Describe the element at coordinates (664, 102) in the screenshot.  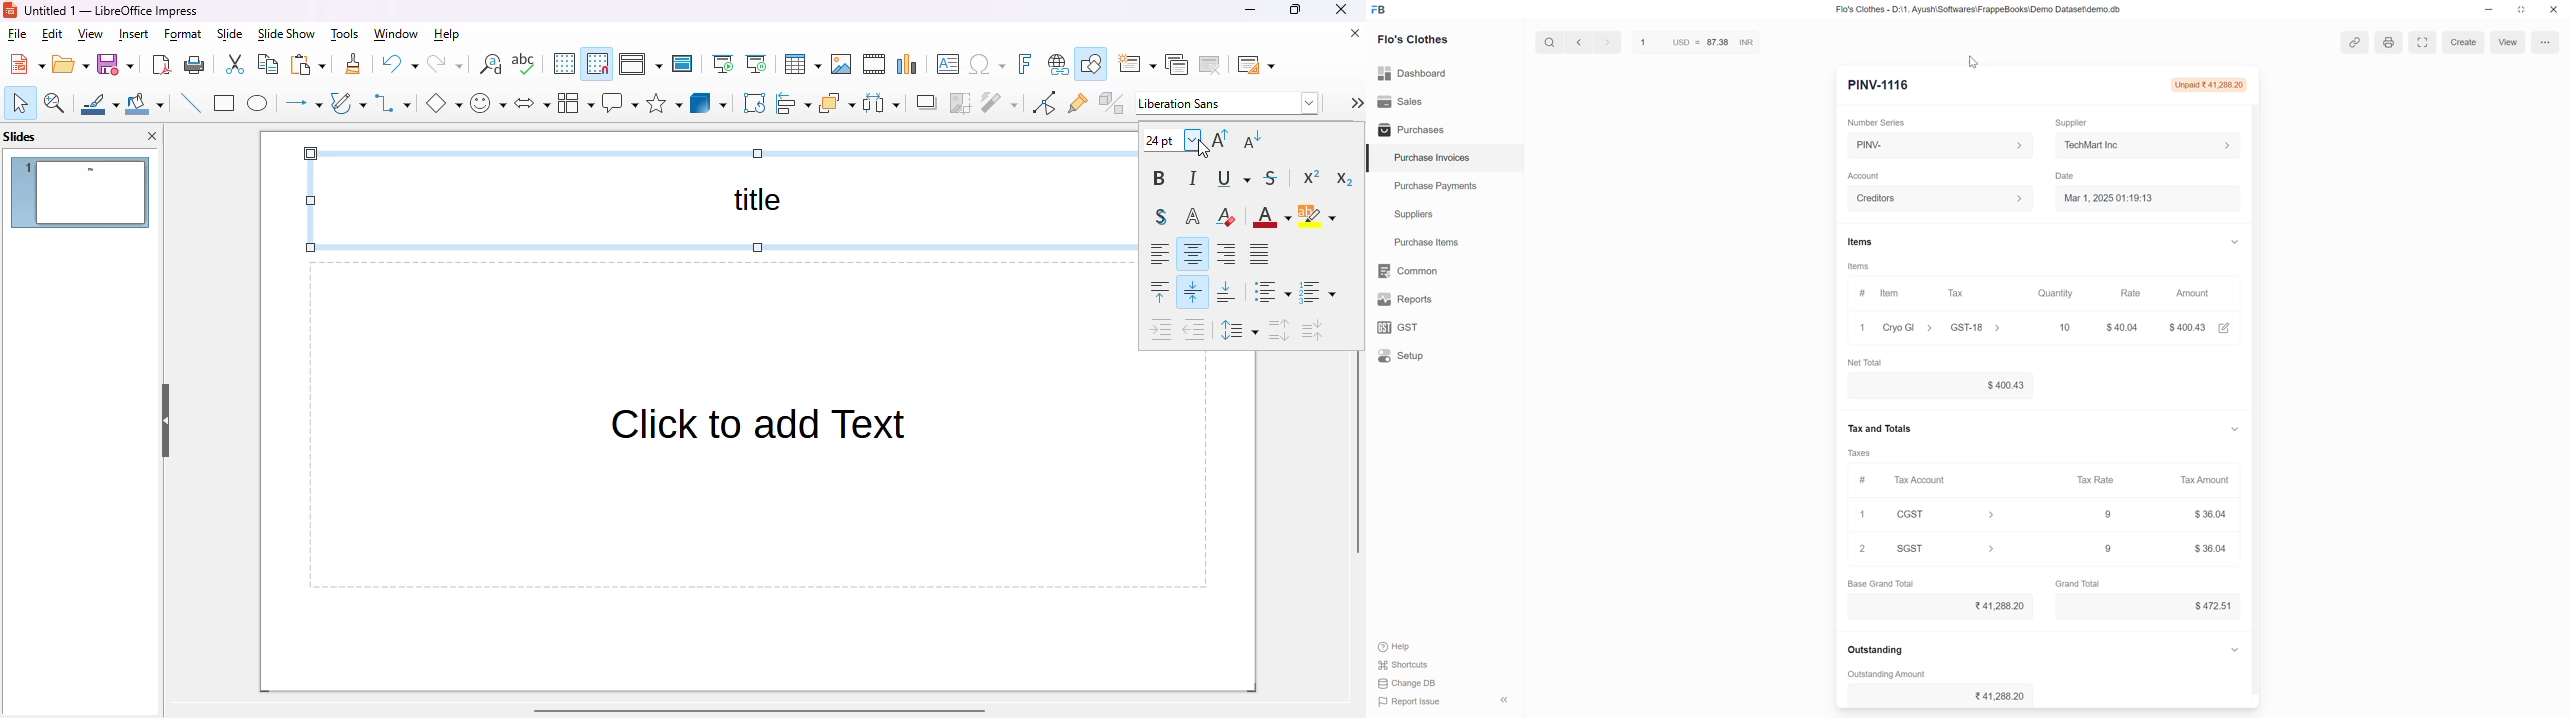
I see `stars and banners` at that location.